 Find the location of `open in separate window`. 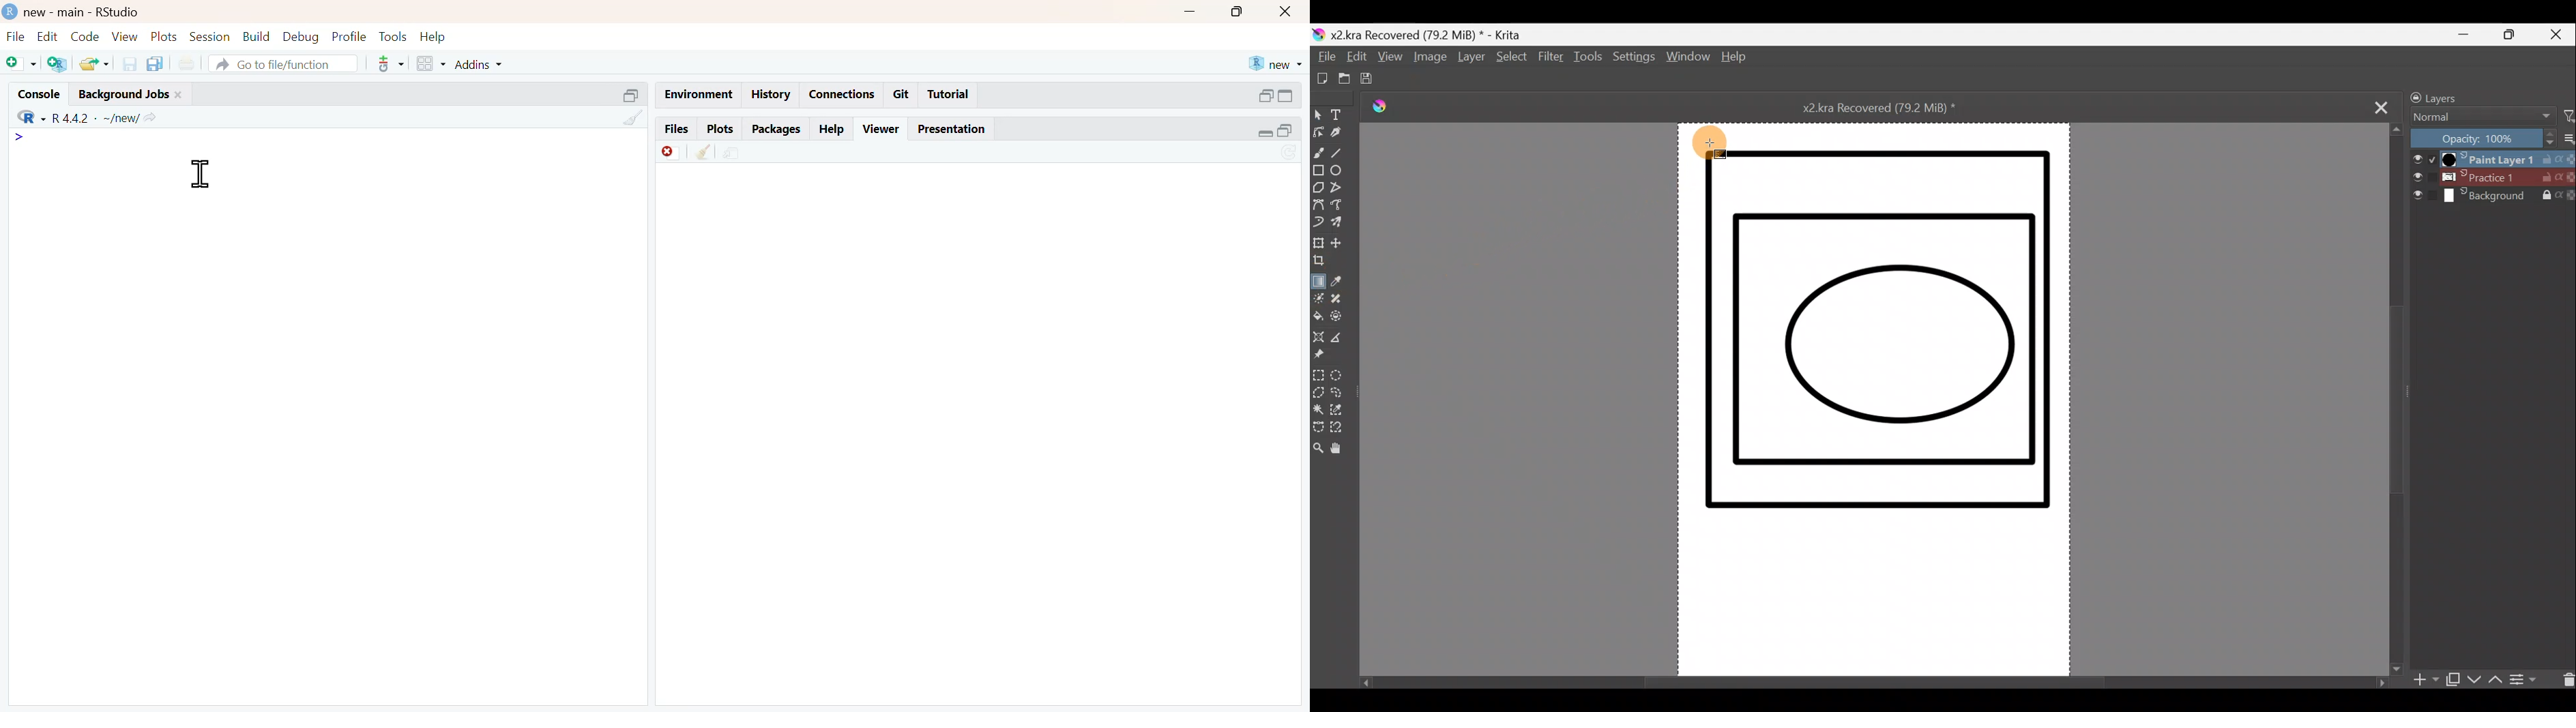

open in separate window is located at coordinates (1266, 96).